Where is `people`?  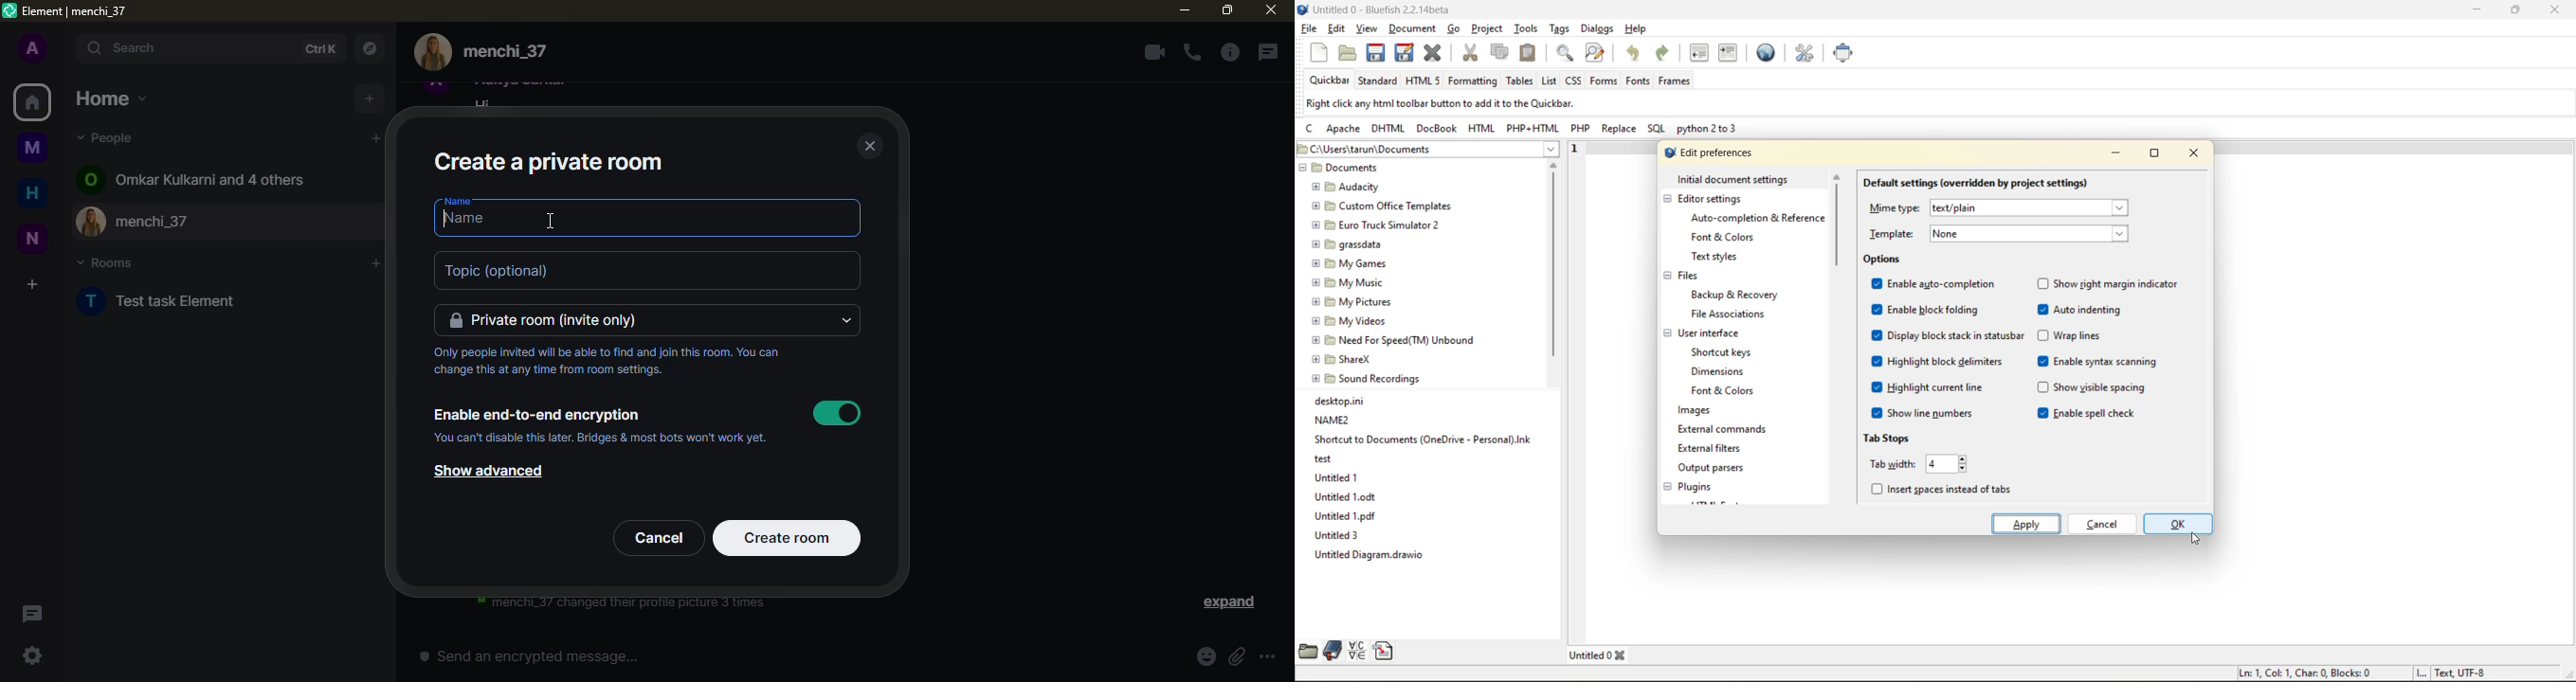 people is located at coordinates (108, 137).